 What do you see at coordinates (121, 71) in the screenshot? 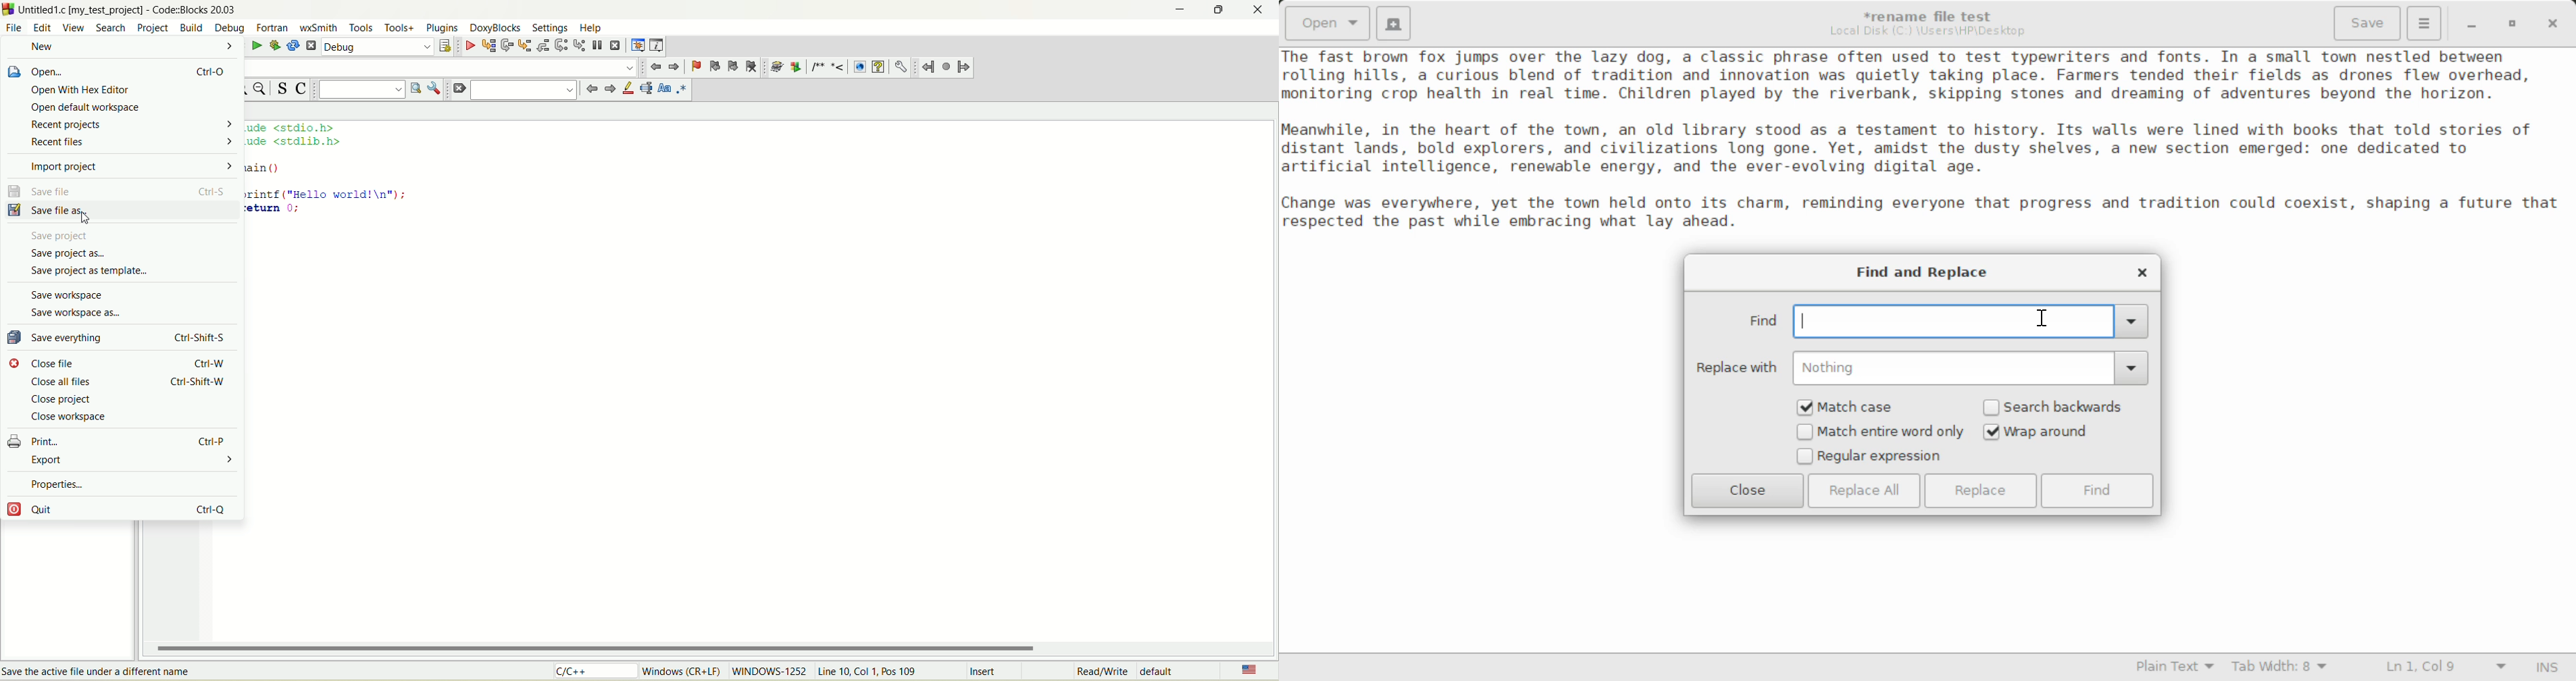
I see `open` at bounding box center [121, 71].